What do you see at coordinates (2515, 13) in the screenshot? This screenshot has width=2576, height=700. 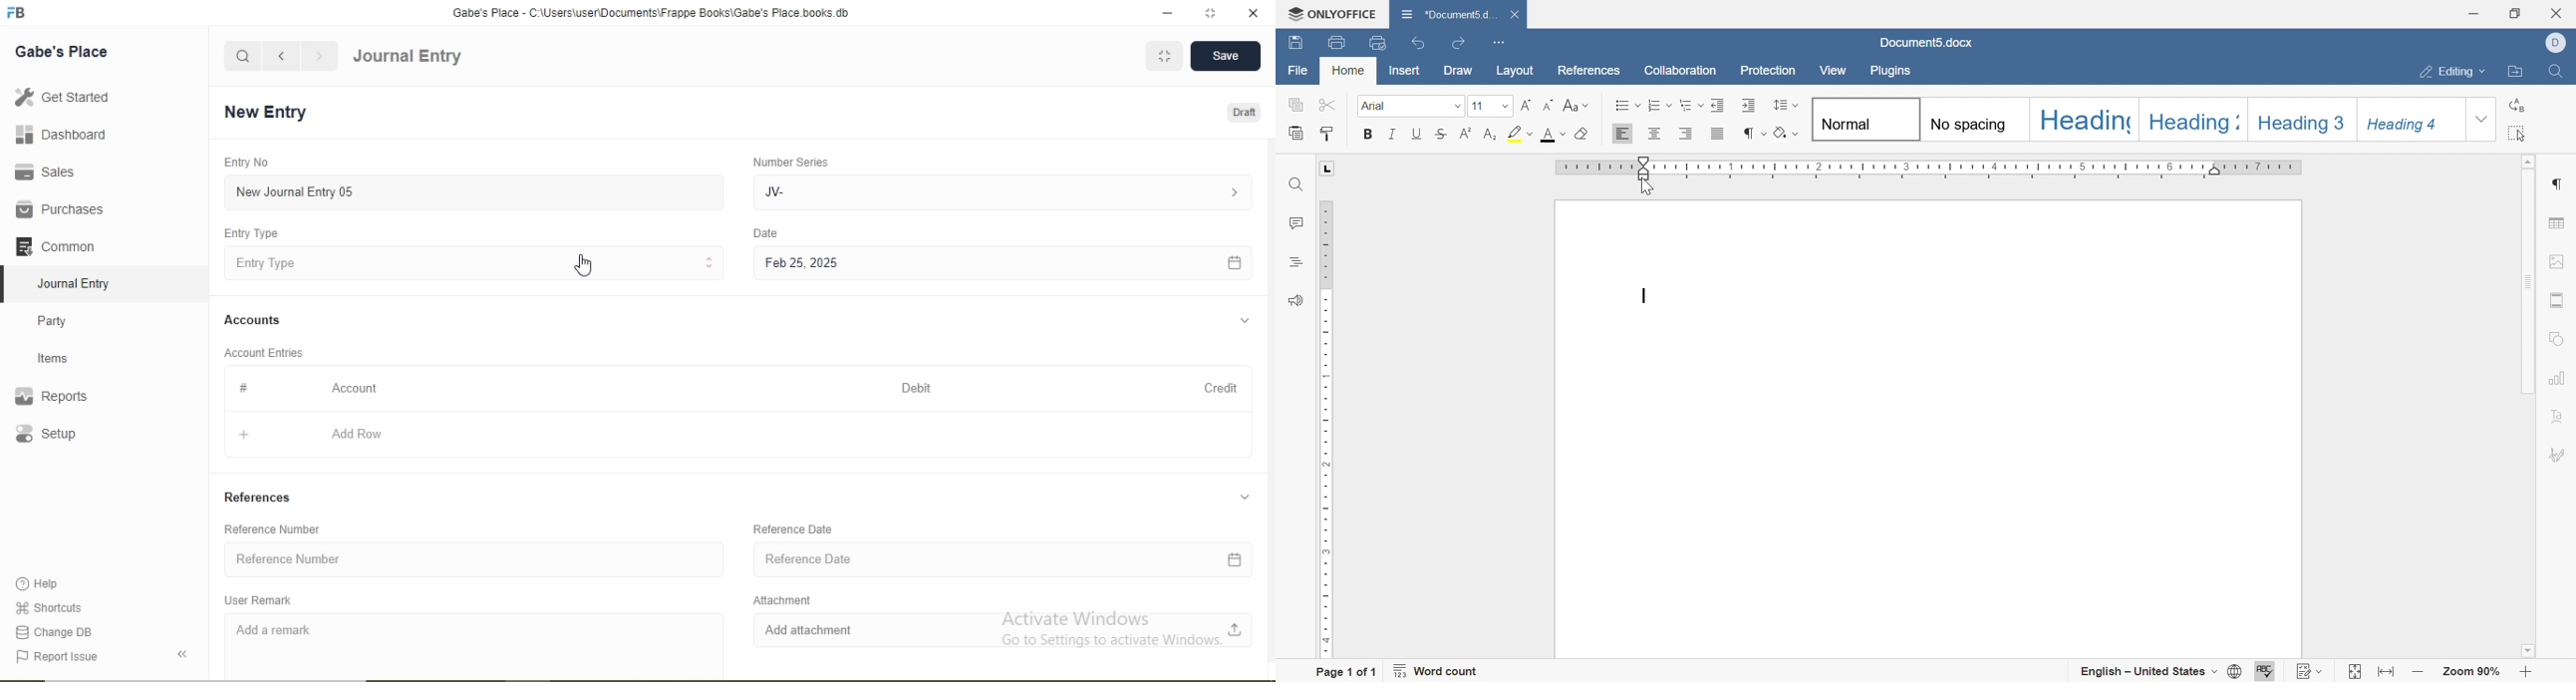 I see `restore down` at bounding box center [2515, 13].